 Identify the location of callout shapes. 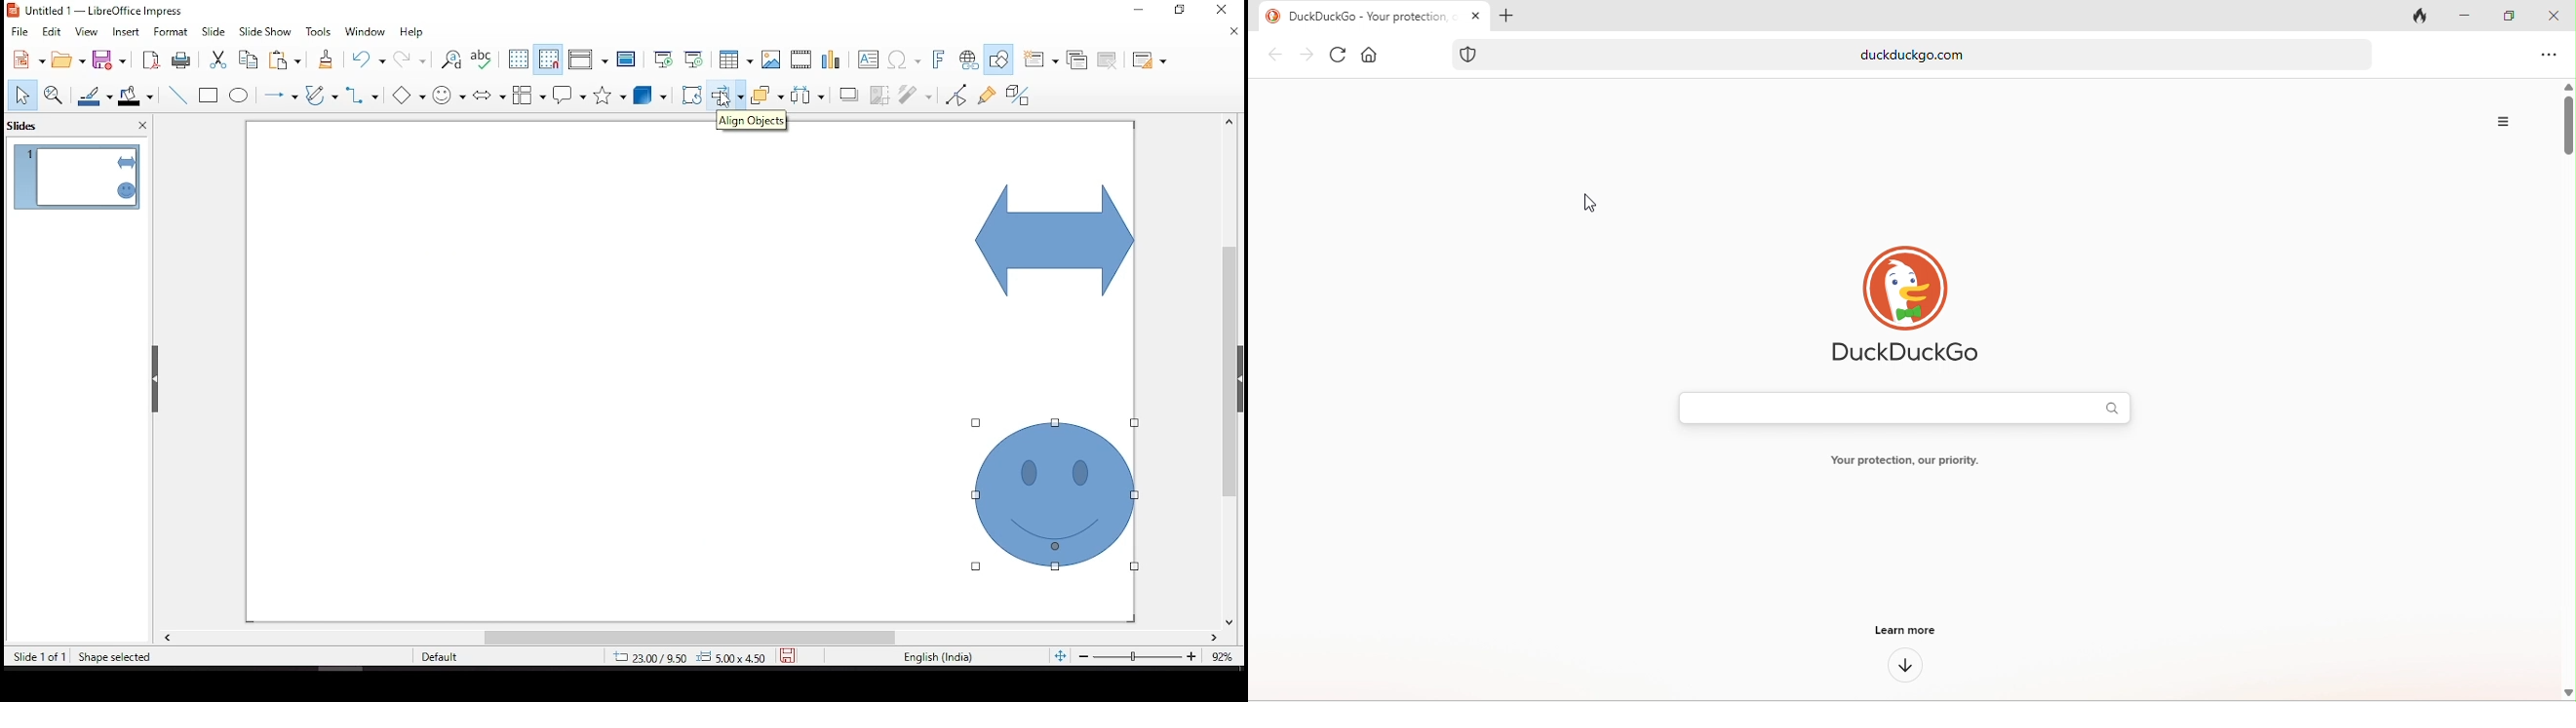
(570, 97).